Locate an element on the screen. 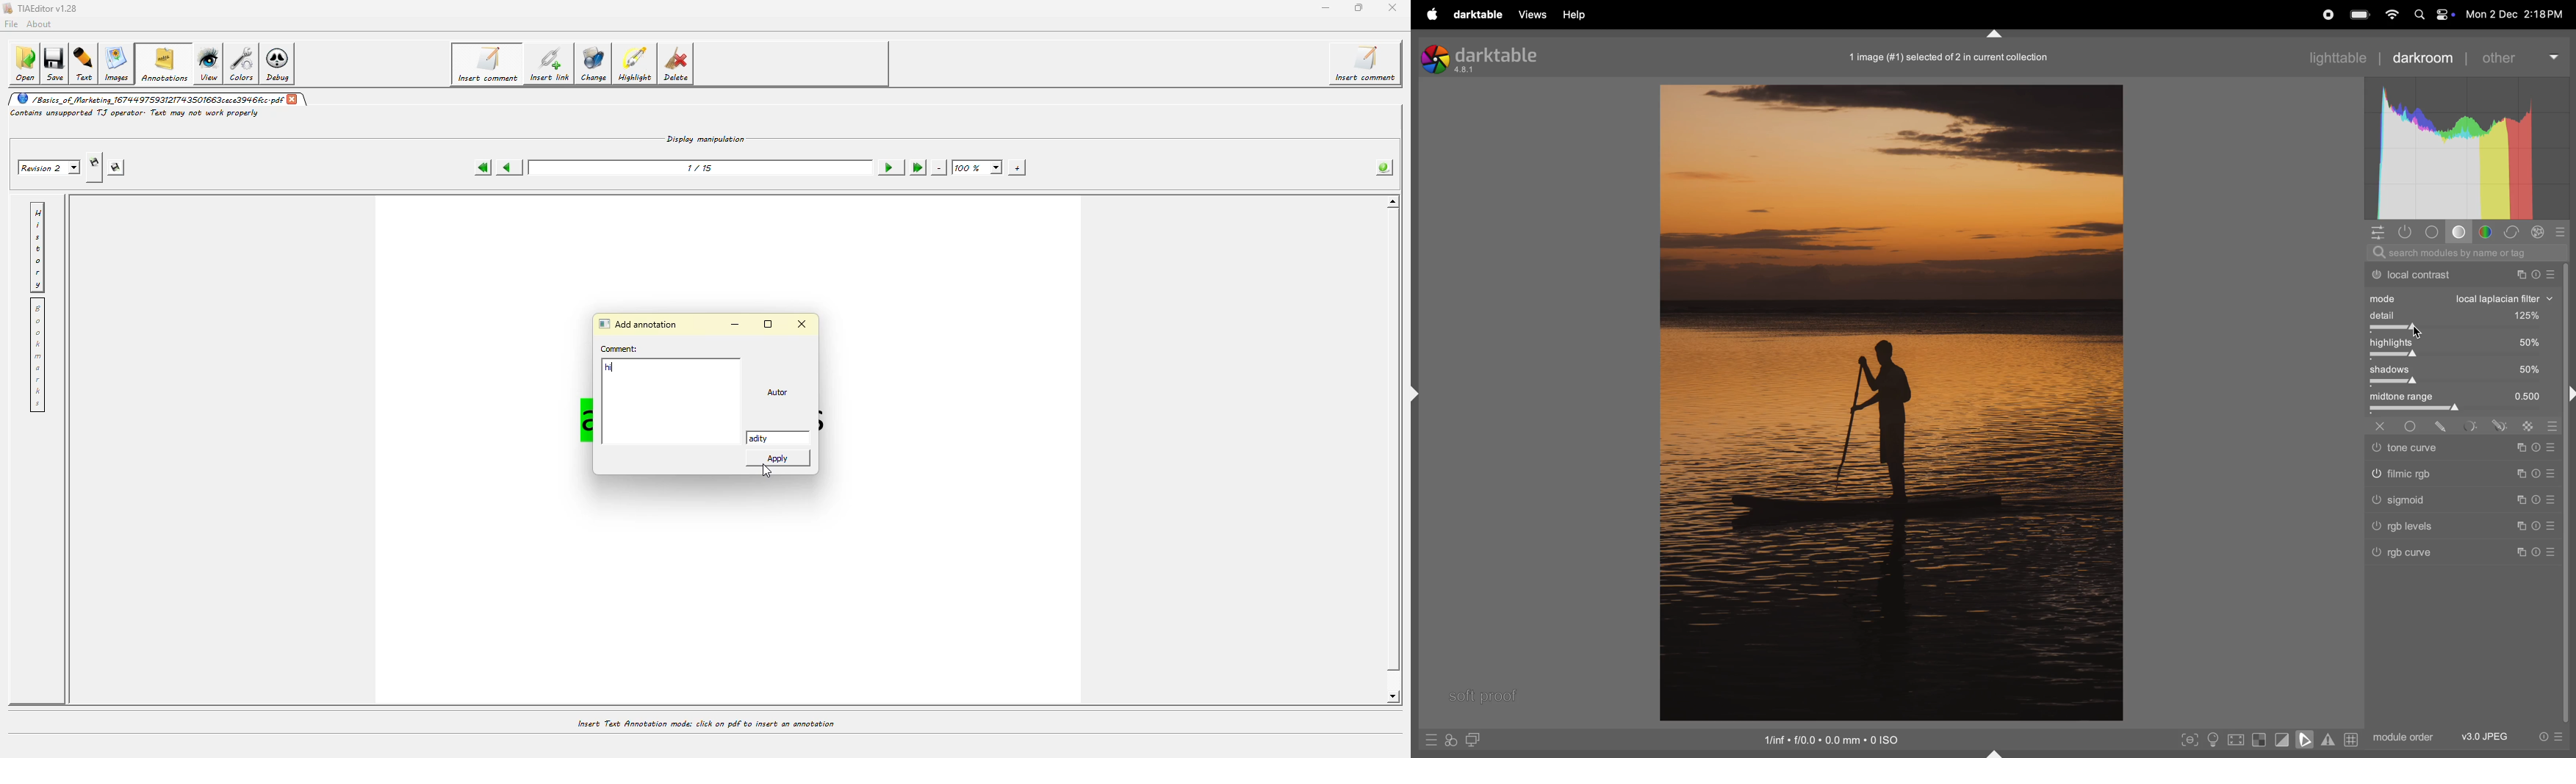  sign  is located at coordinates (2554, 525).